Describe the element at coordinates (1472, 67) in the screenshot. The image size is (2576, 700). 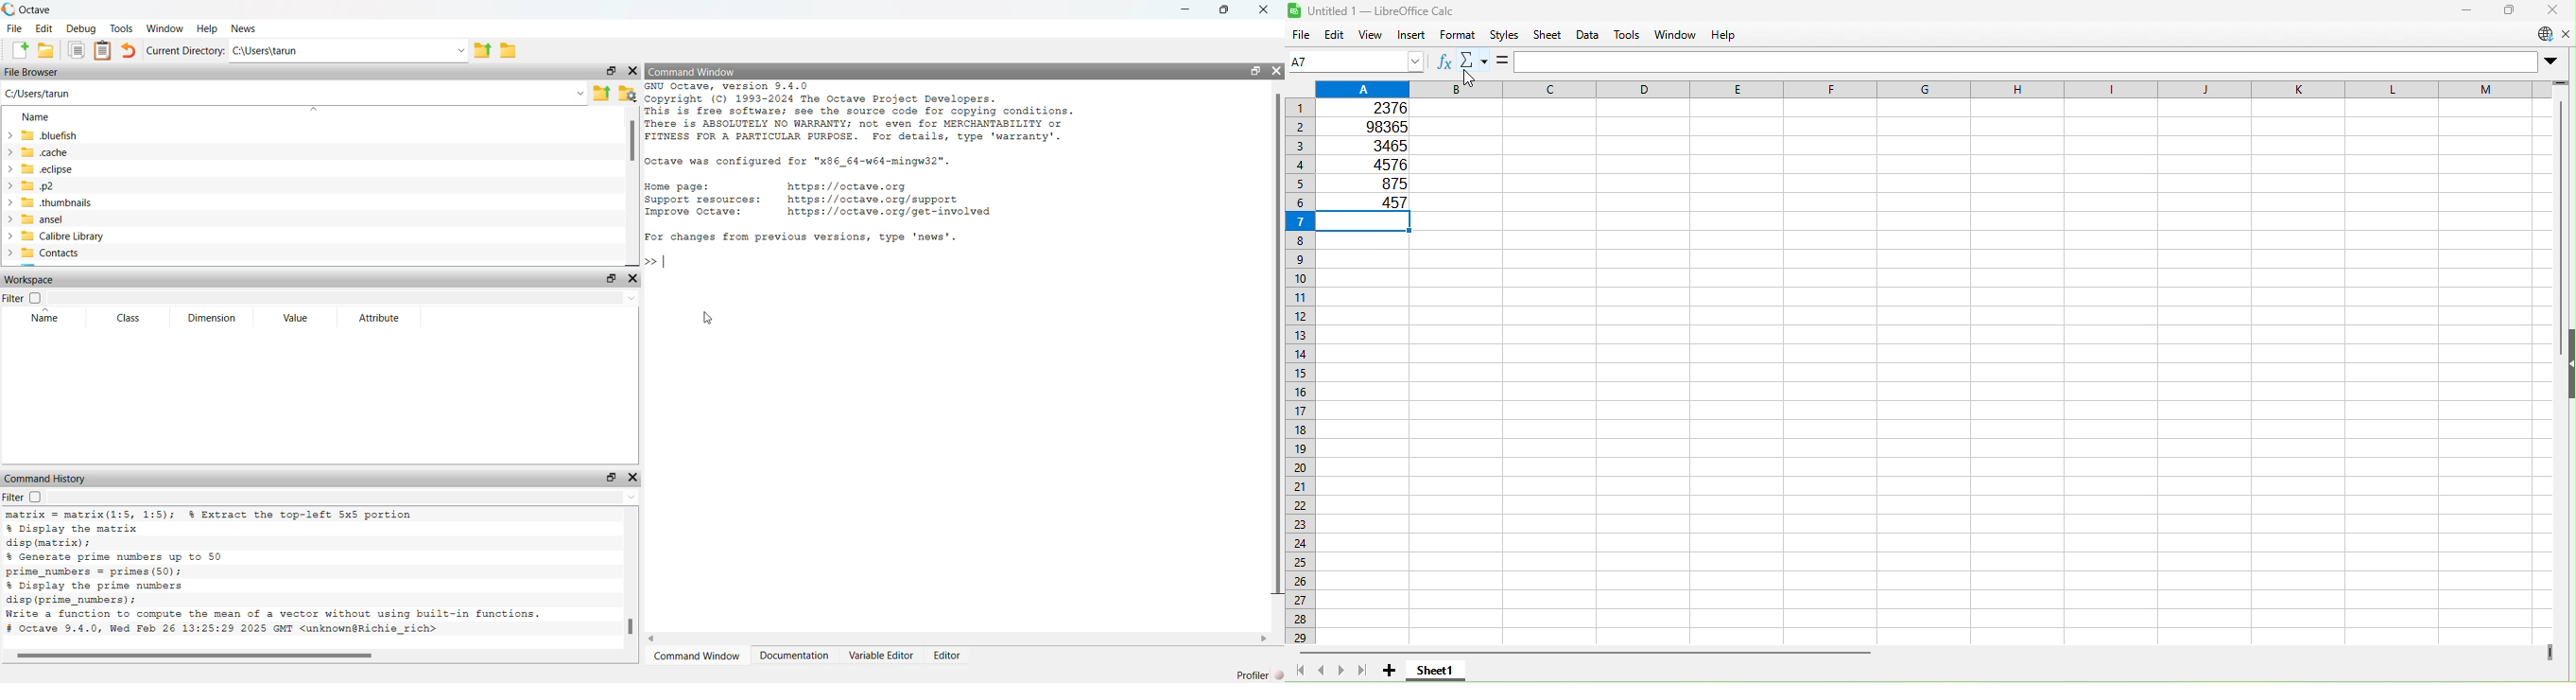
I see `Cursor` at that location.